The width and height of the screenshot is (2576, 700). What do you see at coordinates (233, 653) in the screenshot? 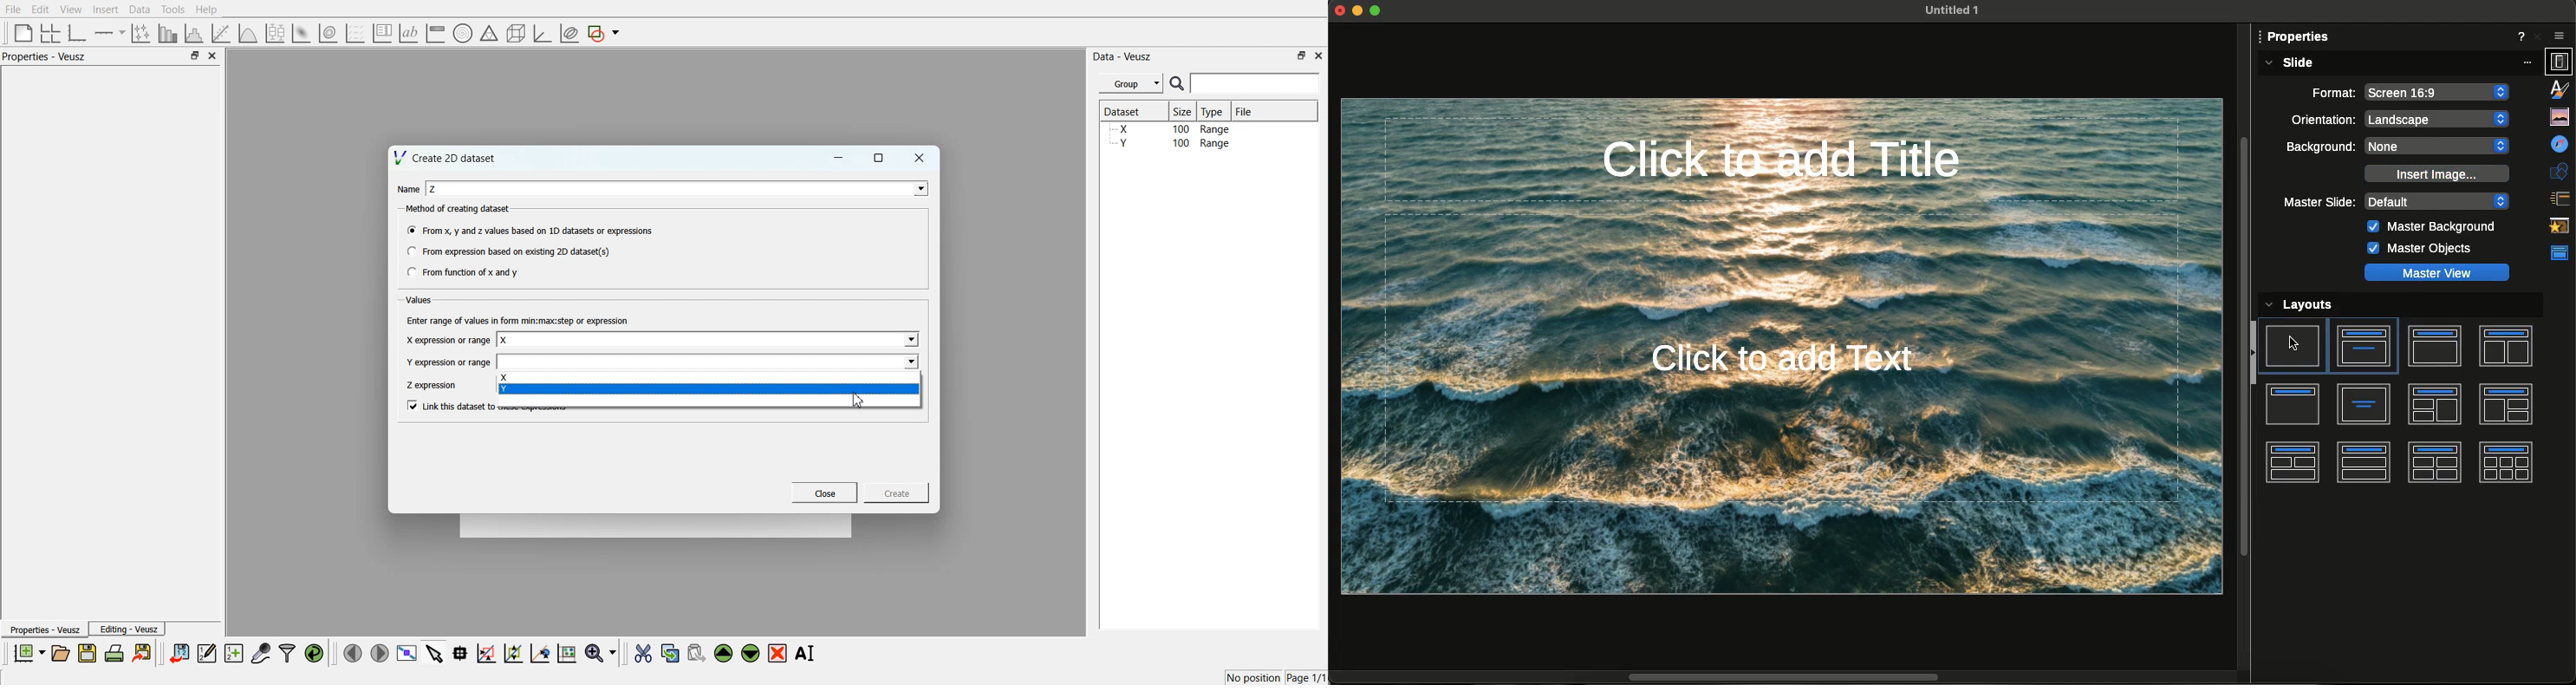
I see `Create new dataset for ranging` at bounding box center [233, 653].